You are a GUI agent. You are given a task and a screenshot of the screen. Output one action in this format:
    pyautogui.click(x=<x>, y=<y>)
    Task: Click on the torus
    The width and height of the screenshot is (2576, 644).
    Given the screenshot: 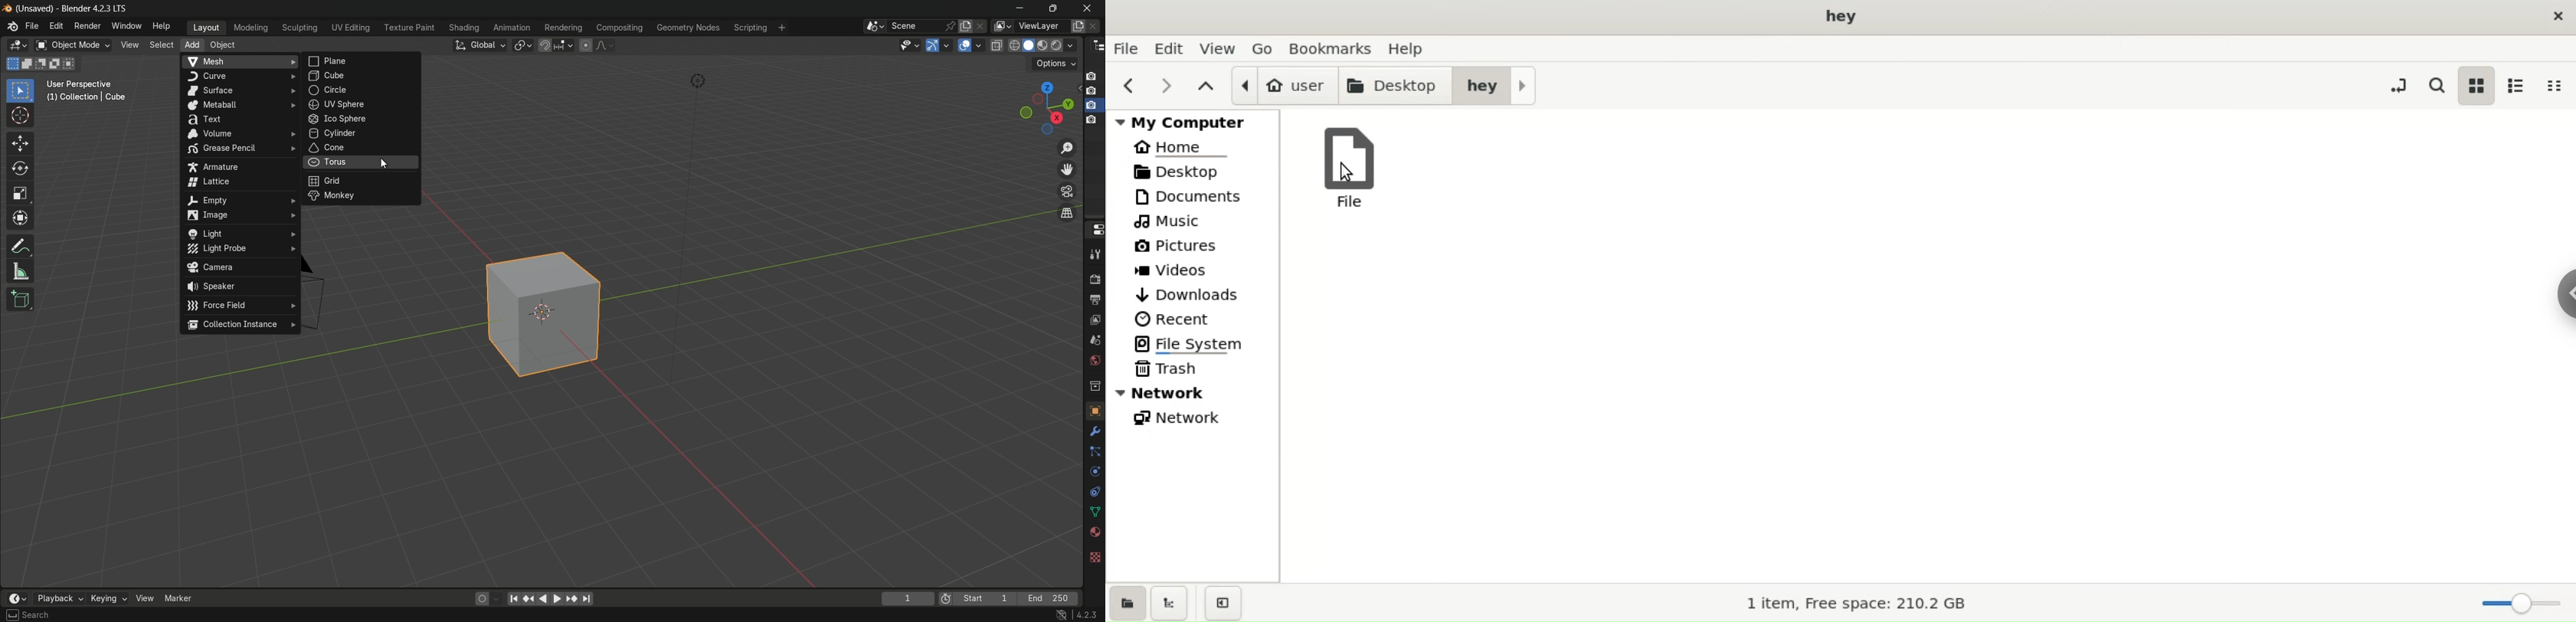 What is the action you would take?
    pyautogui.click(x=363, y=164)
    